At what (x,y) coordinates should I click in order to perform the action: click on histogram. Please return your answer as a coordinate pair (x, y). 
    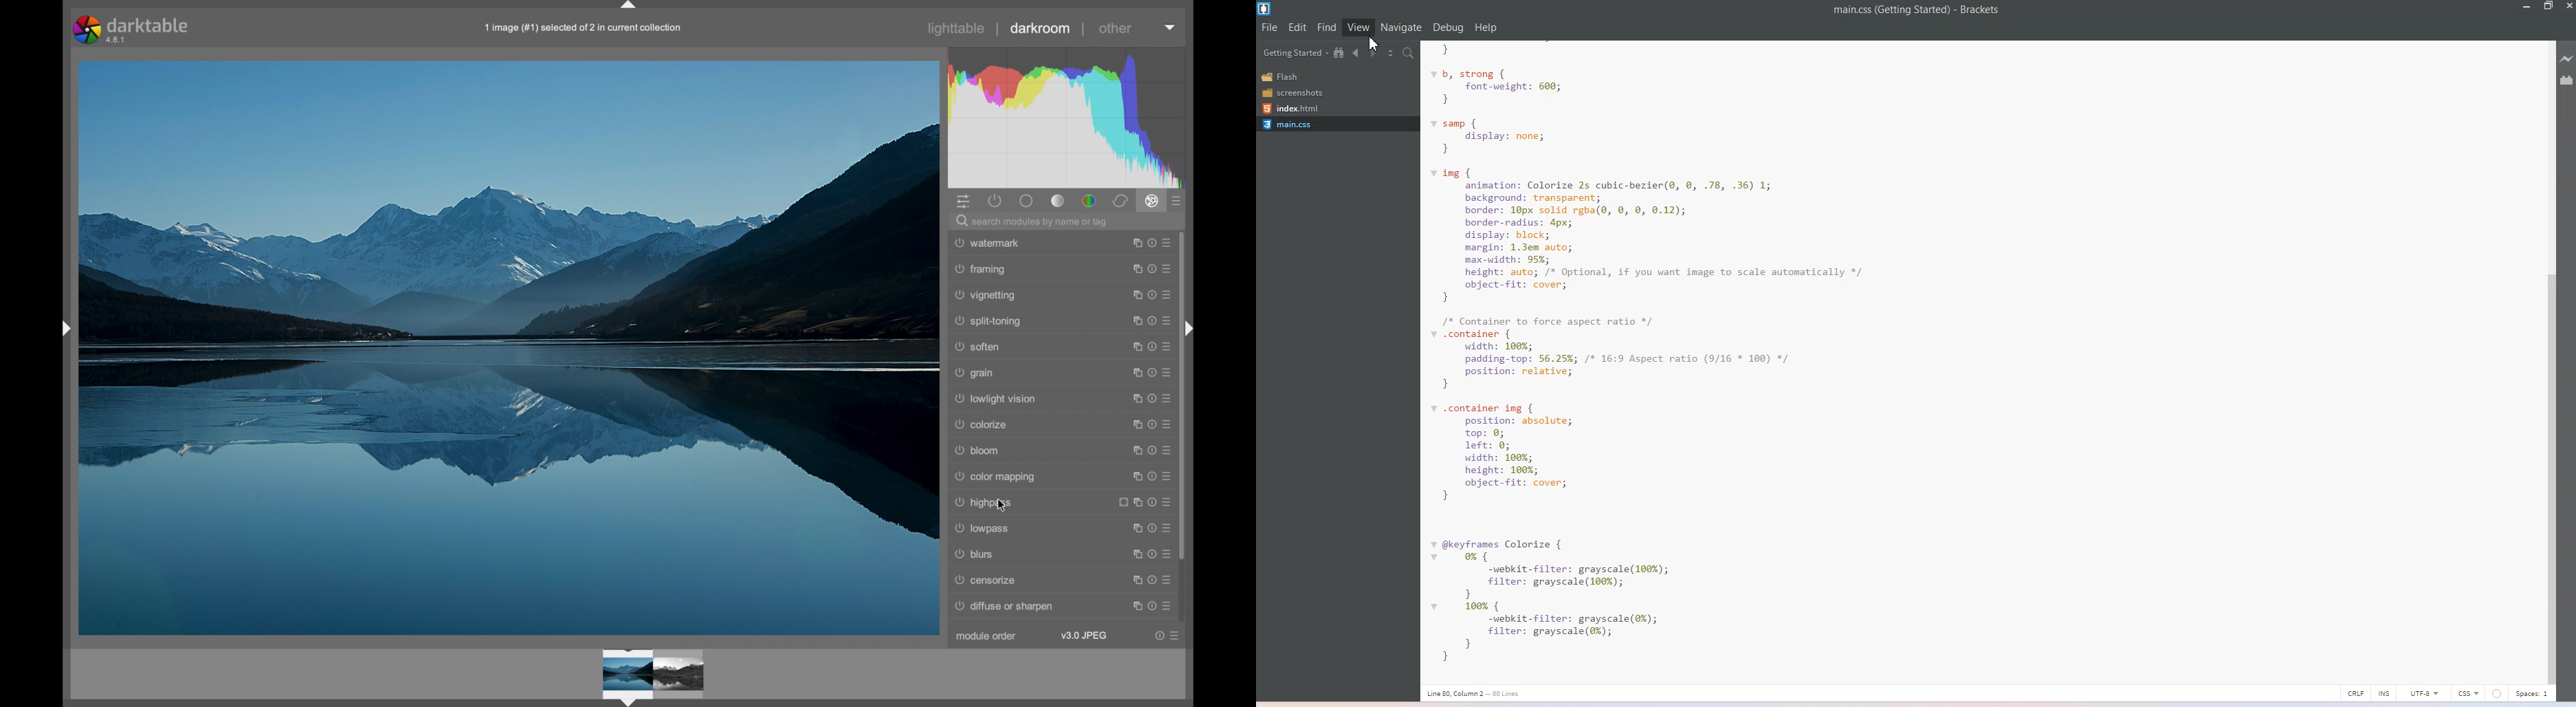
    Looking at the image, I should click on (1072, 116).